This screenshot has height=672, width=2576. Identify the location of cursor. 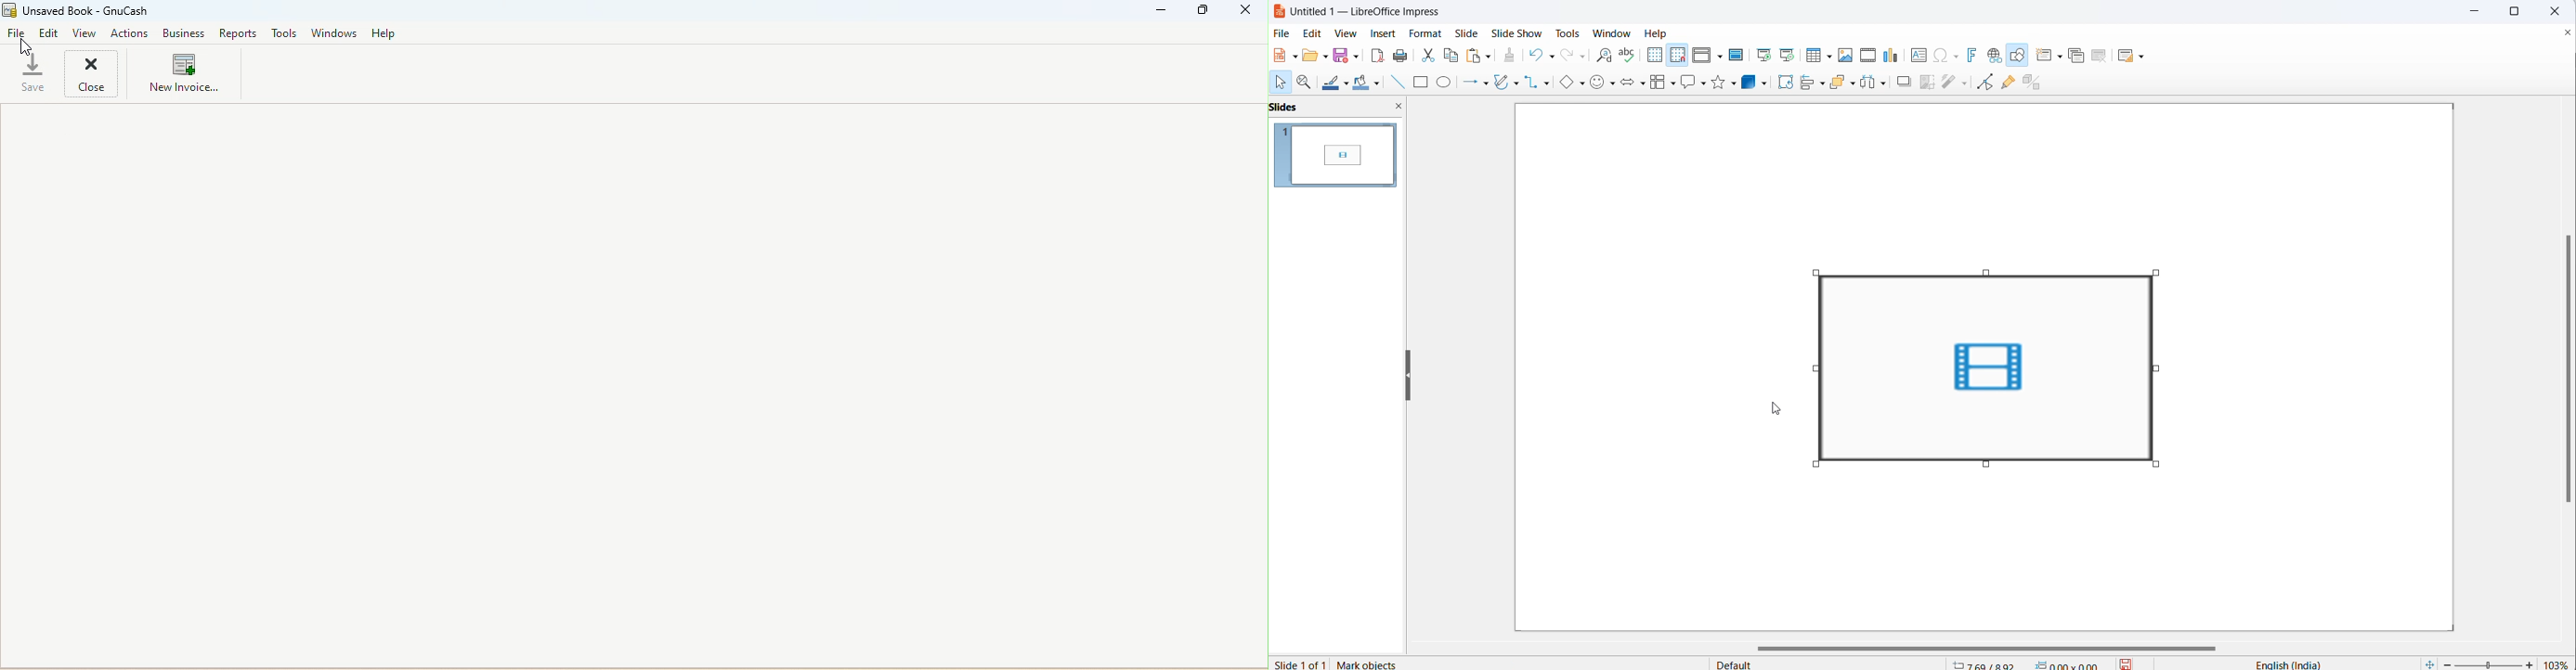
(25, 47).